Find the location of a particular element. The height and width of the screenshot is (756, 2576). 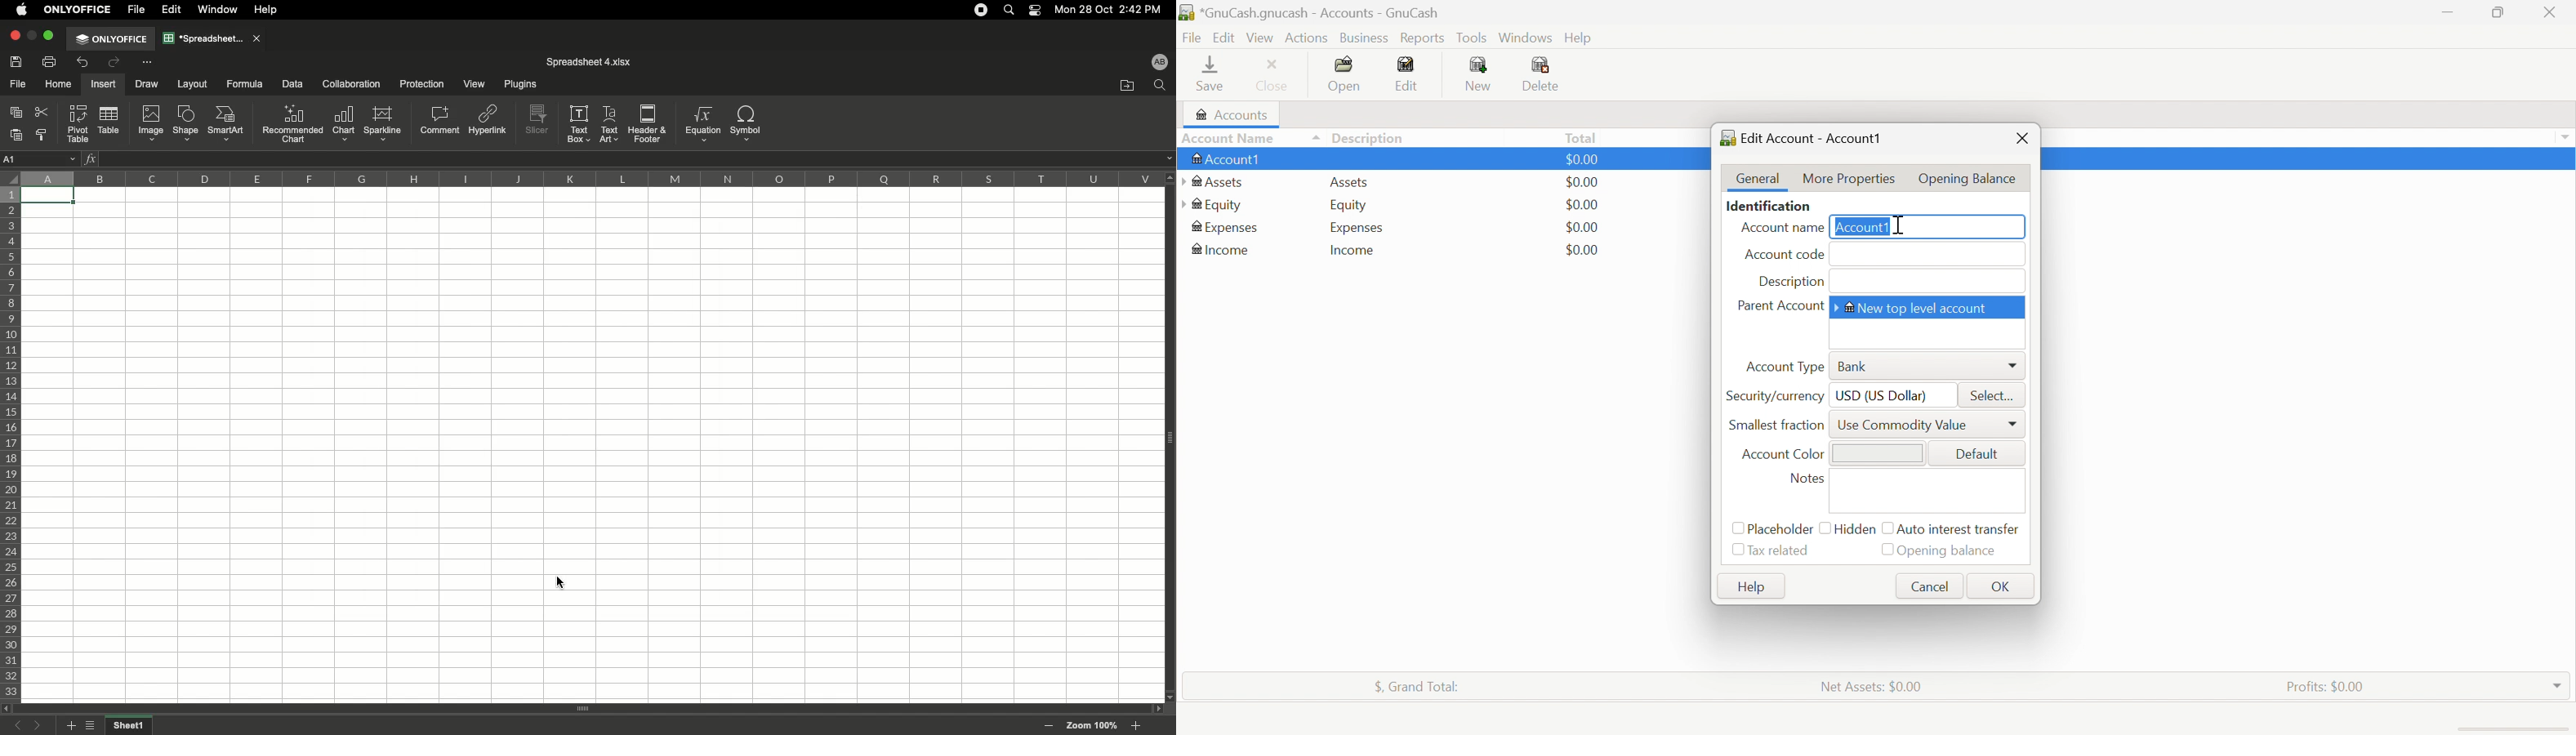

Equation is located at coordinates (701, 123).